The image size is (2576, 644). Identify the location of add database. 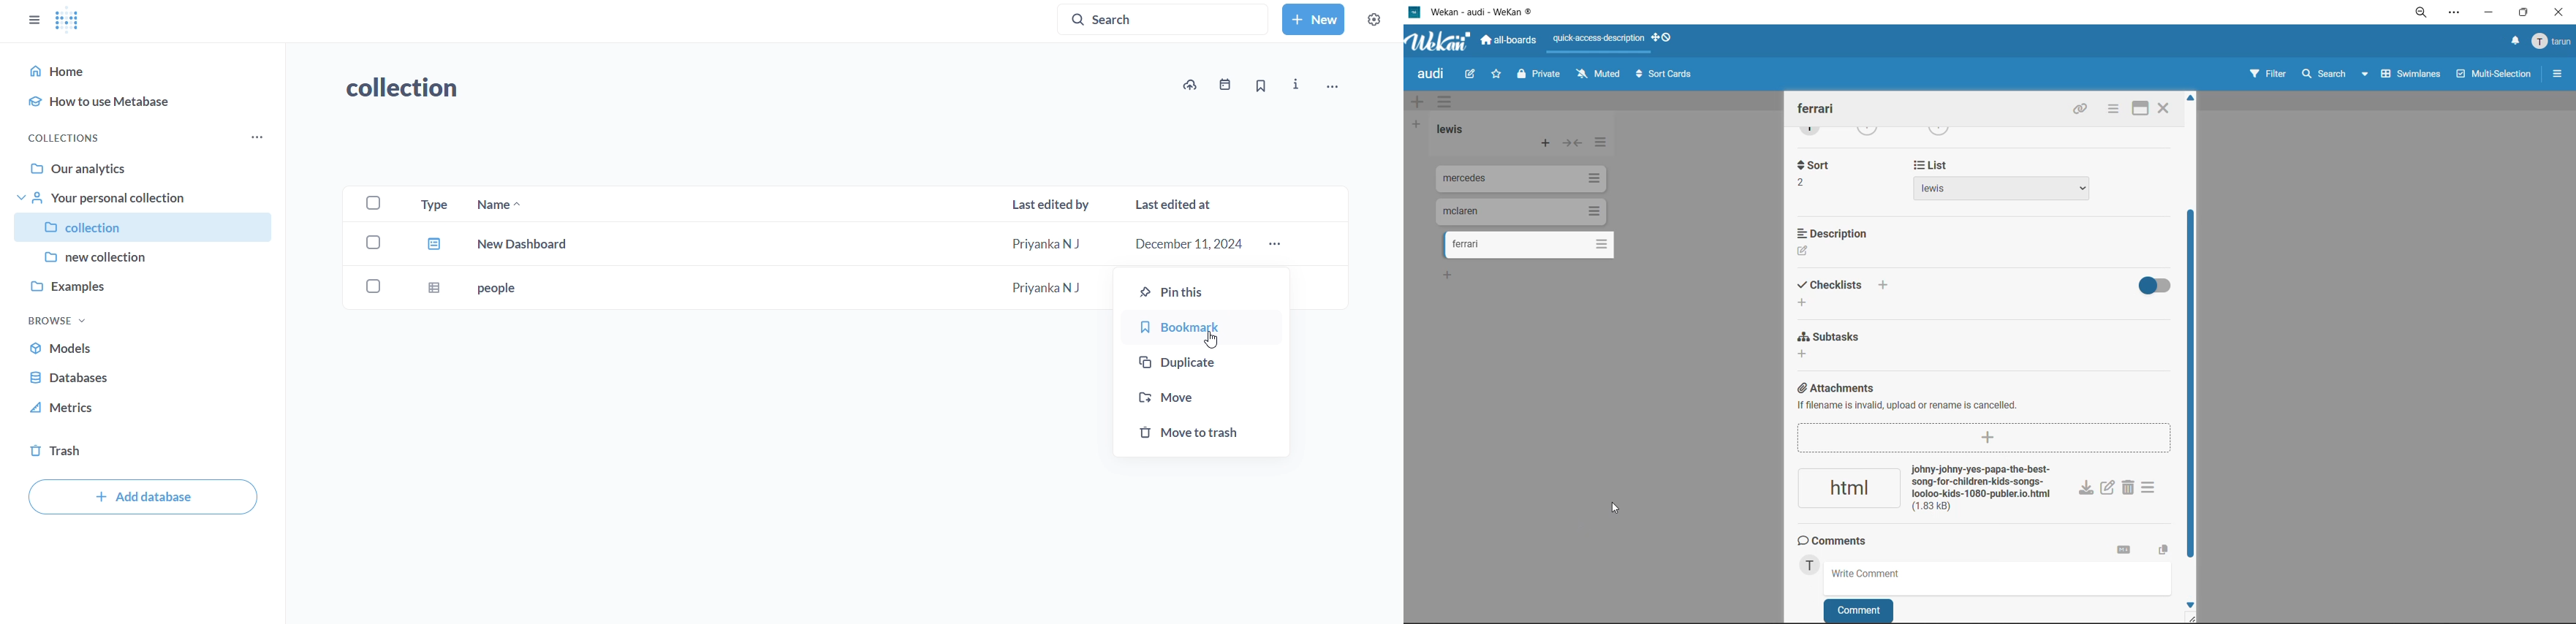
(143, 498).